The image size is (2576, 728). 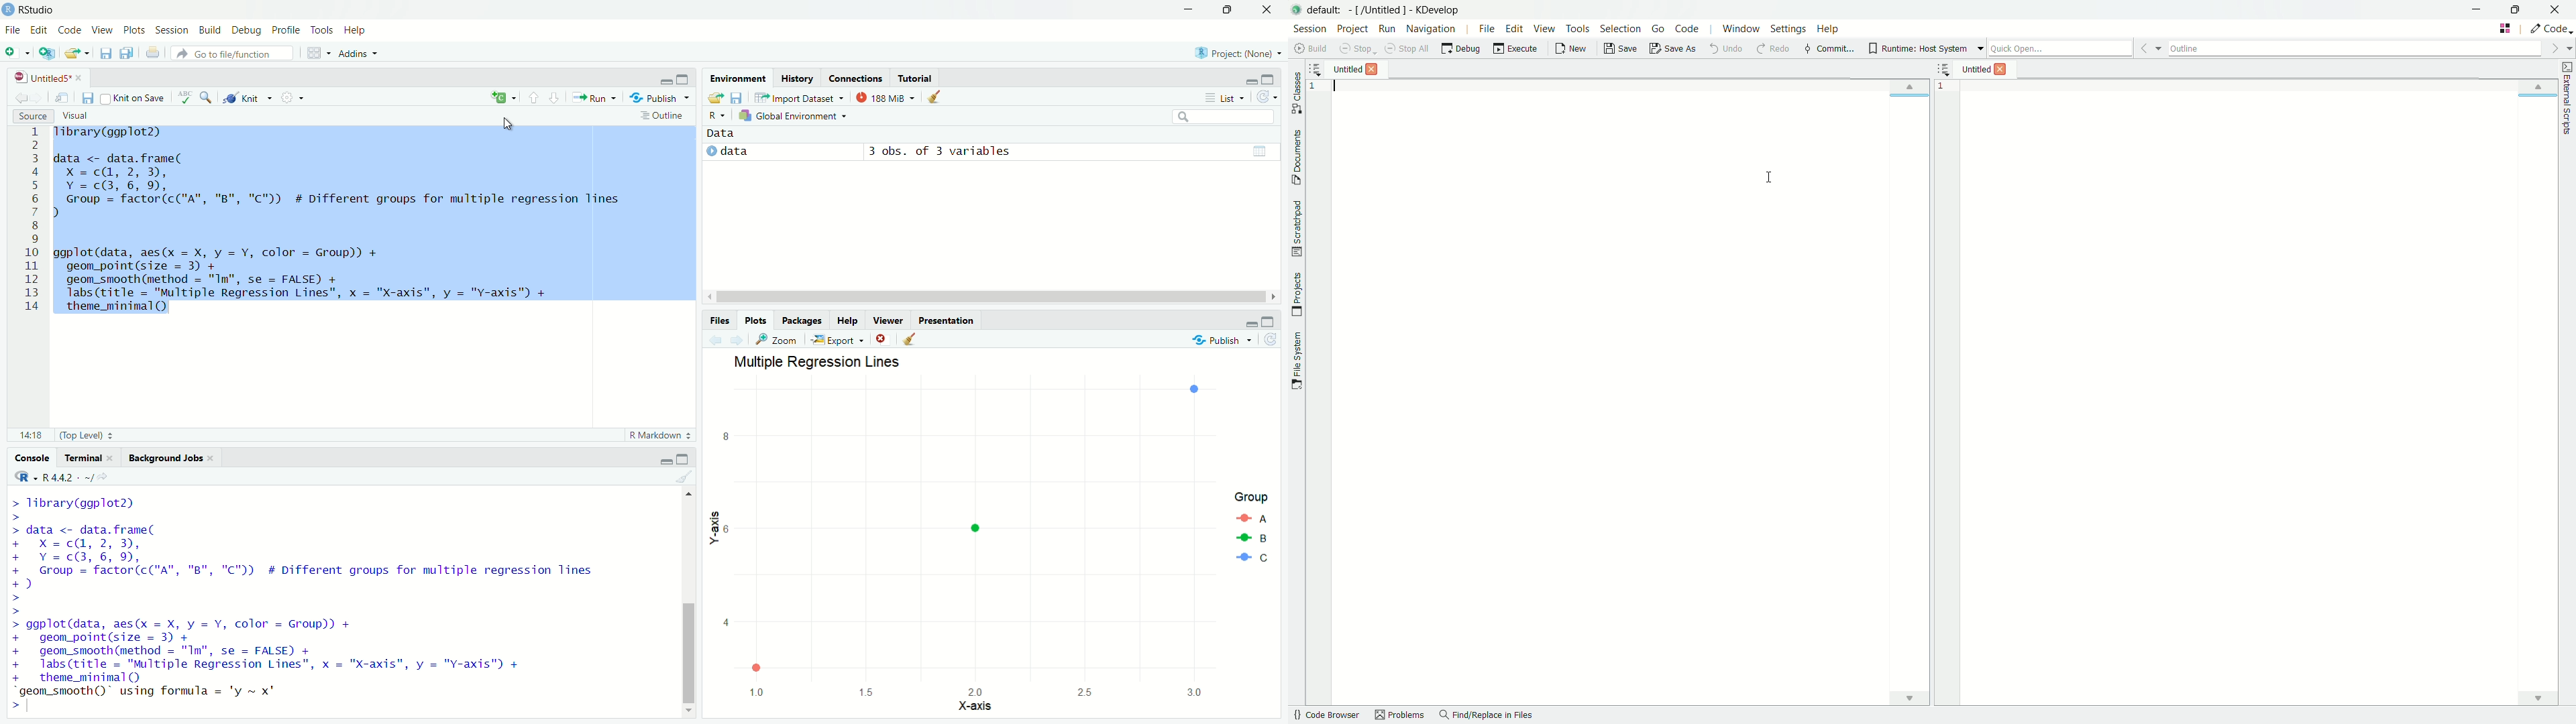 I want to click on back, so click(x=714, y=341).